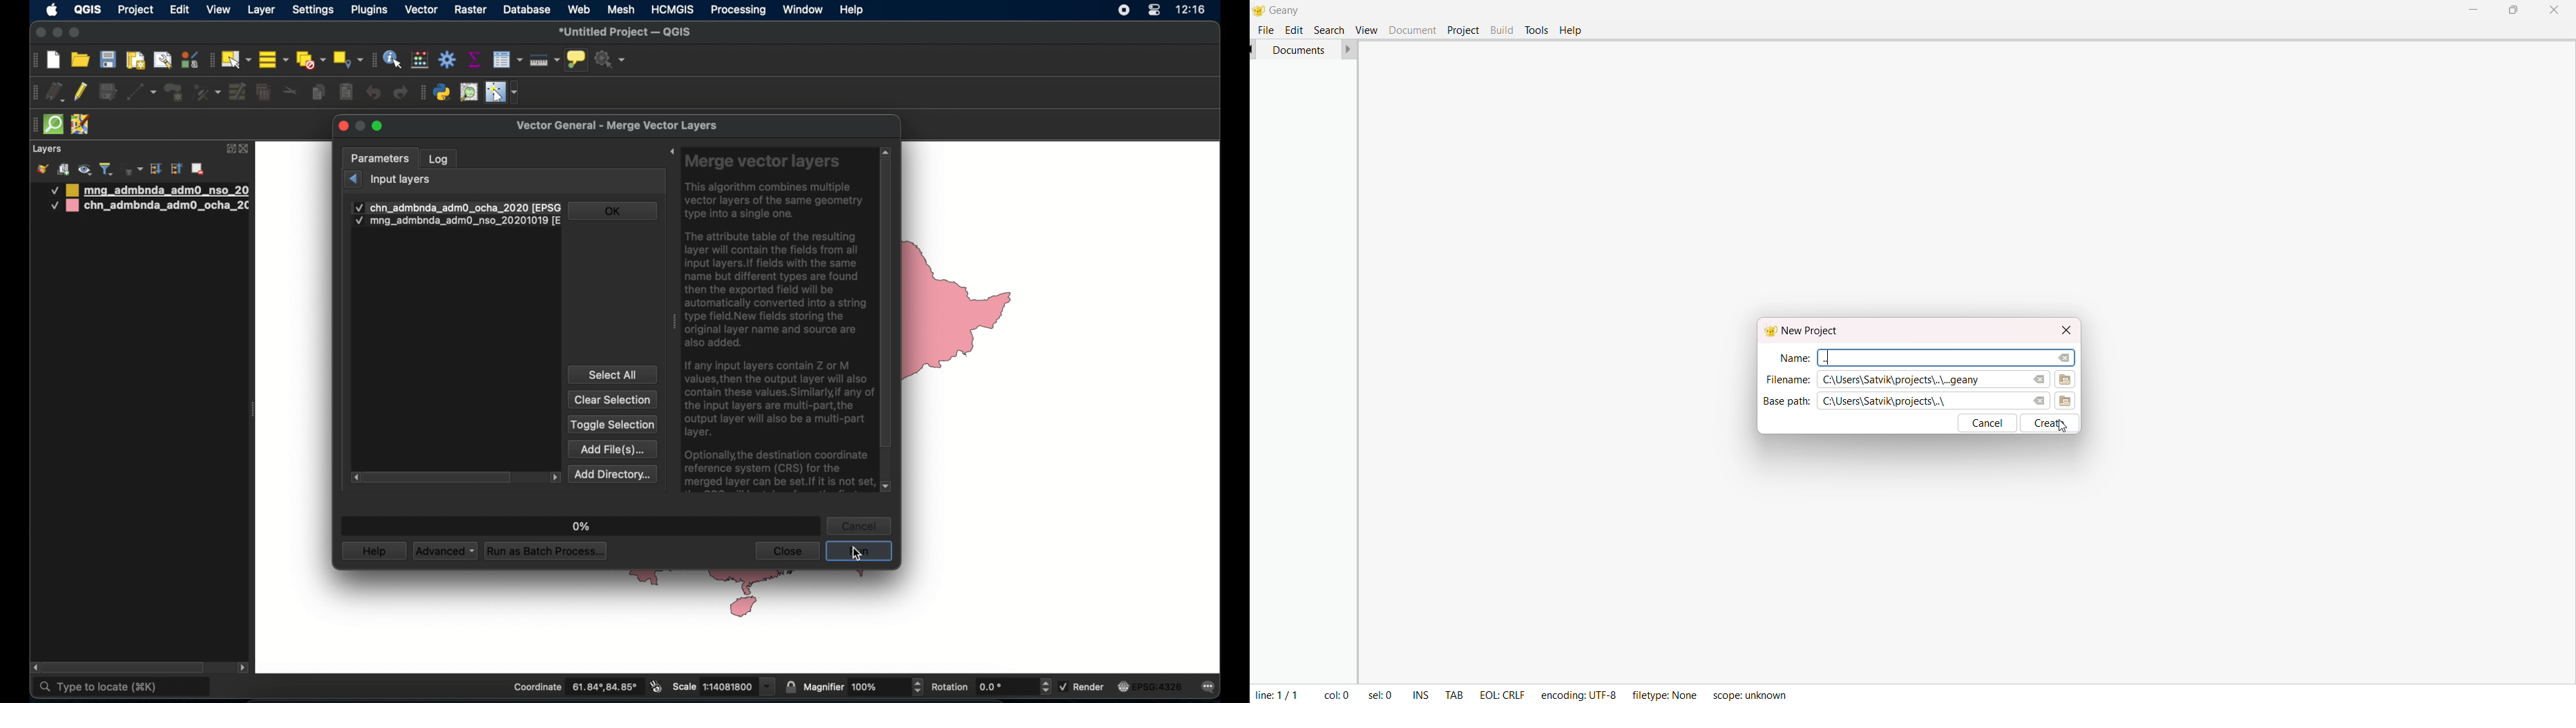 Image resolution: width=2576 pixels, height=728 pixels. What do you see at coordinates (238, 58) in the screenshot?
I see `select by area or single click` at bounding box center [238, 58].